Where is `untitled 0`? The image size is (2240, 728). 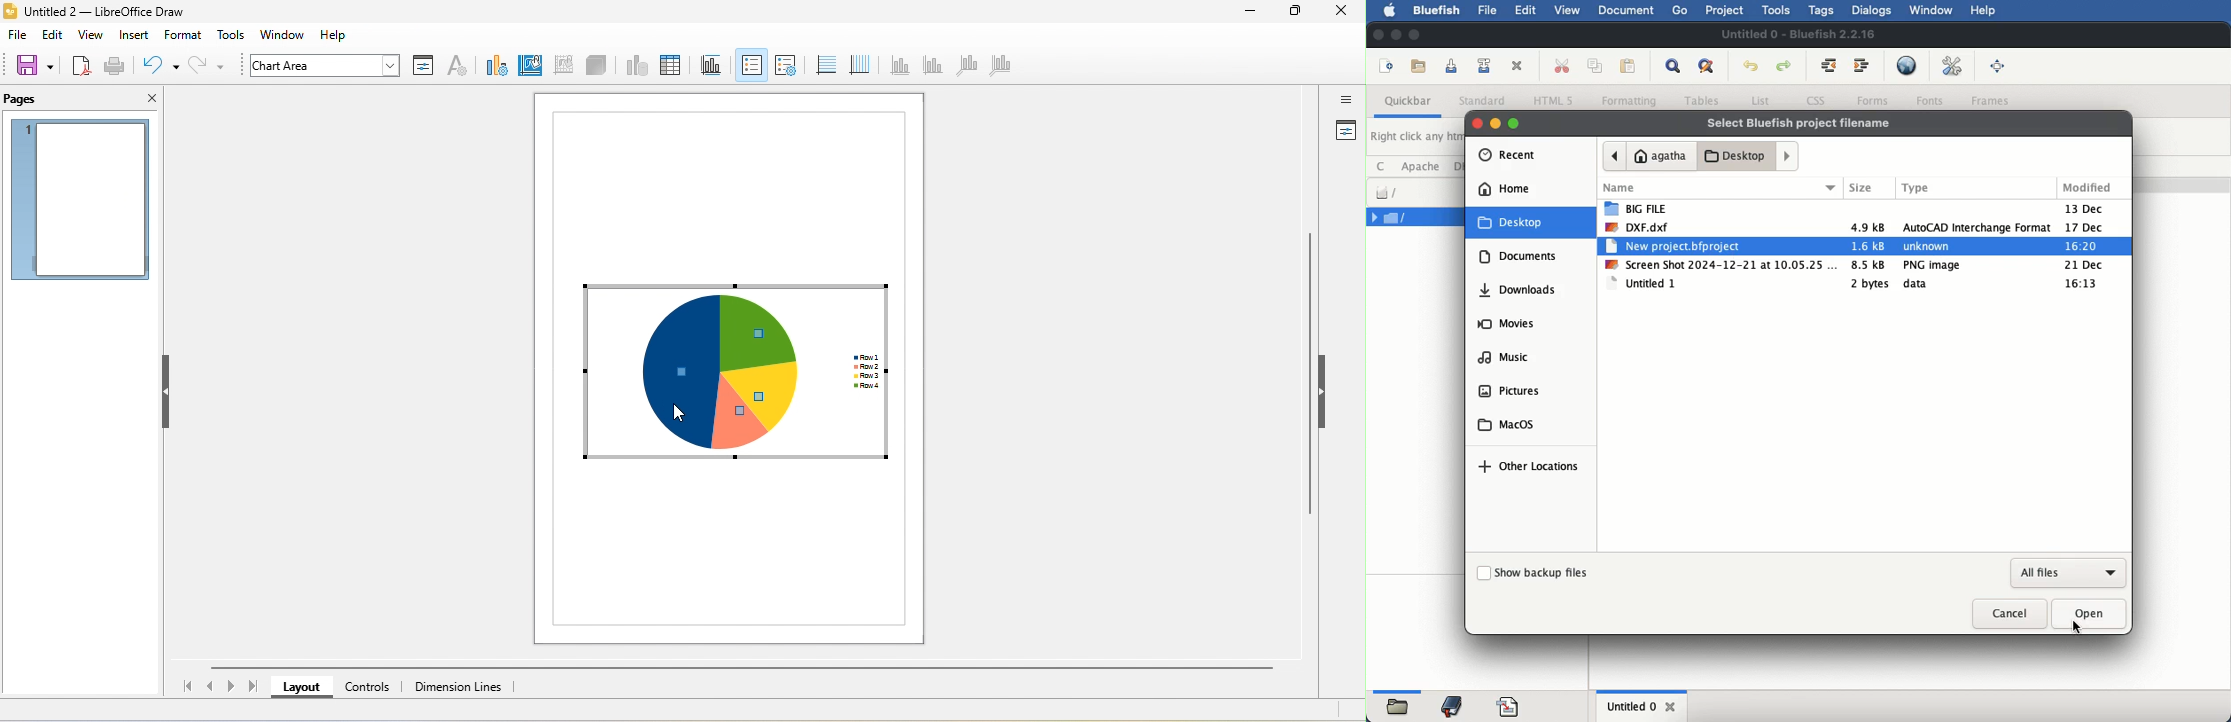 untitled 0 is located at coordinates (1629, 709).